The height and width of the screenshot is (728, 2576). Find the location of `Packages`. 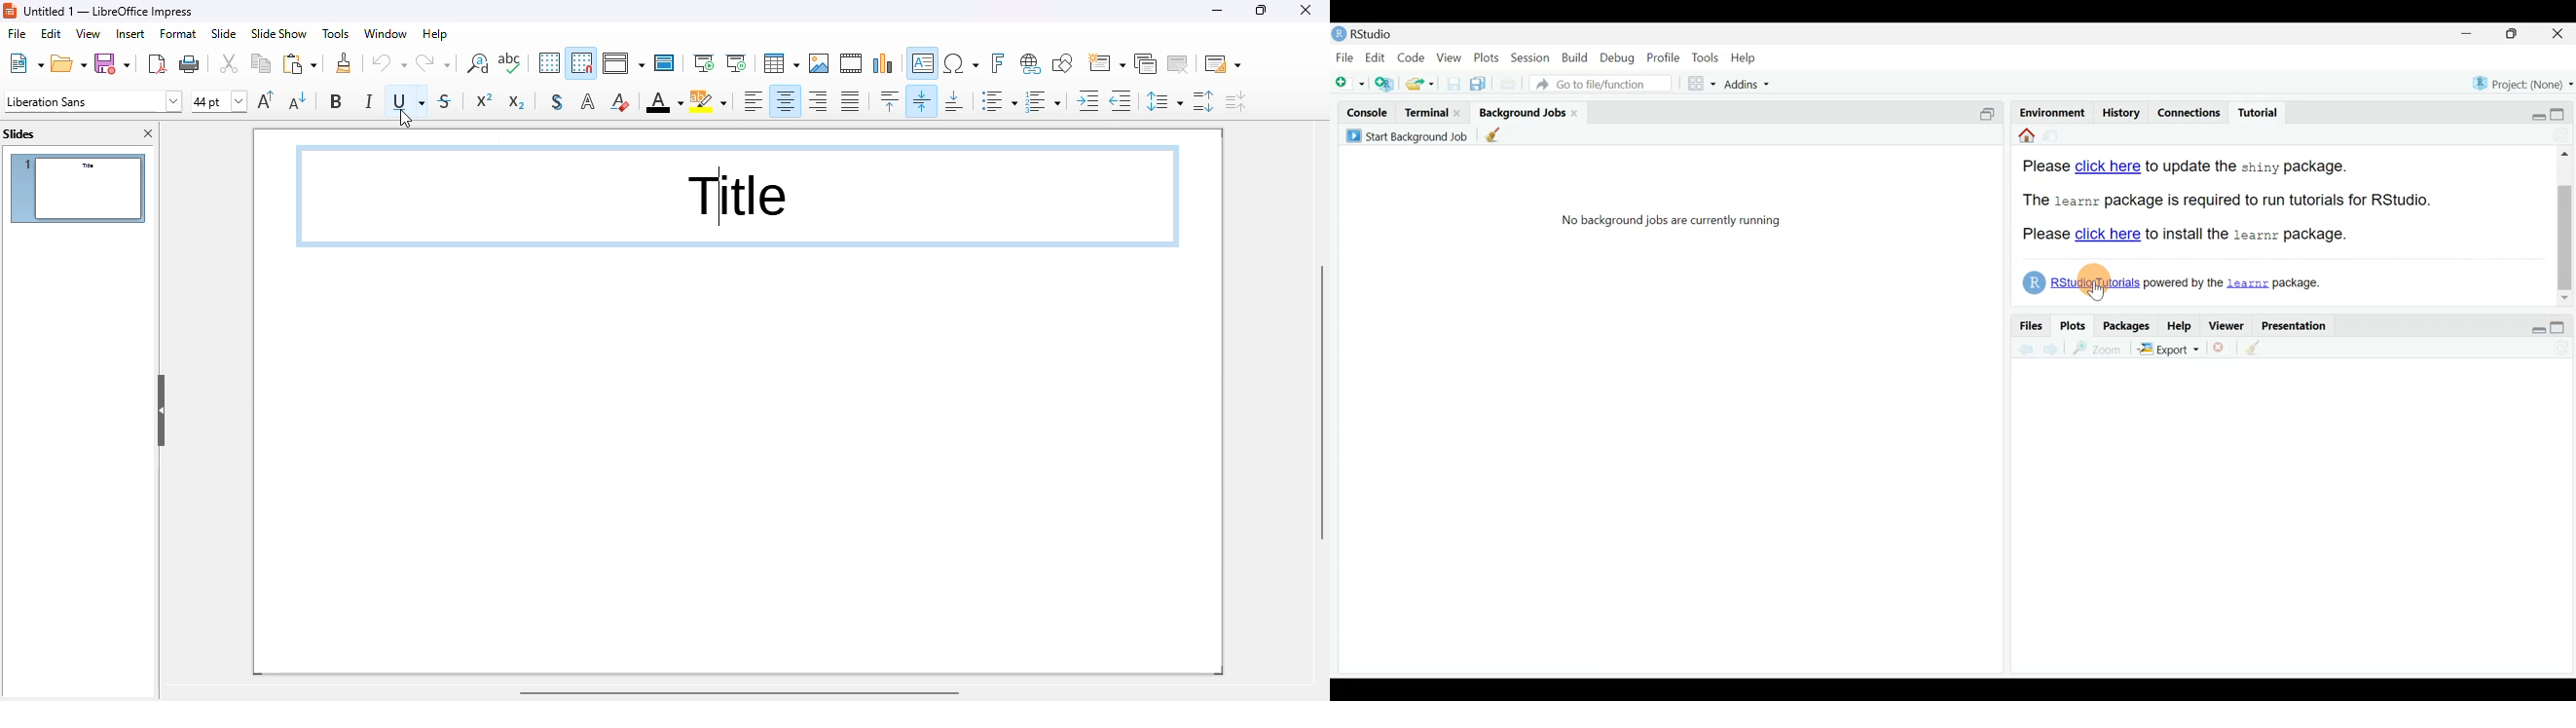

Packages is located at coordinates (2127, 325).